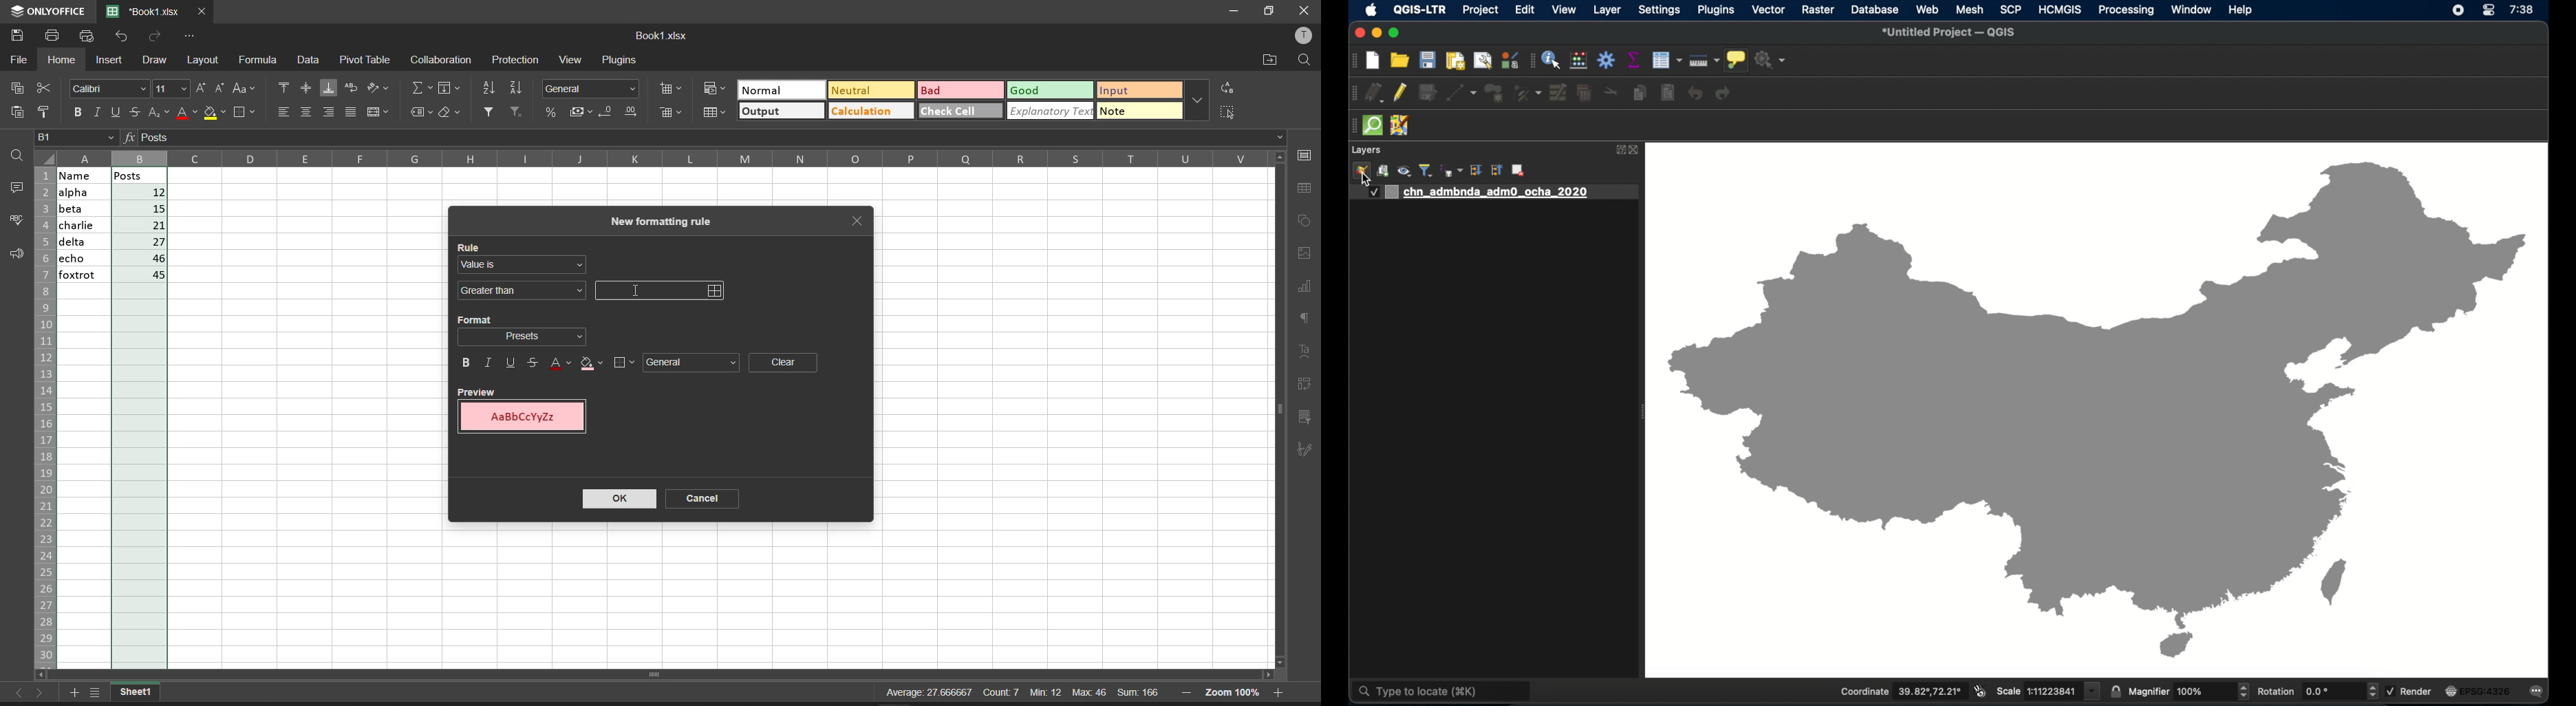 The image size is (2576, 728). Describe the element at coordinates (1461, 93) in the screenshot. I see `digitize with segment` at that location.